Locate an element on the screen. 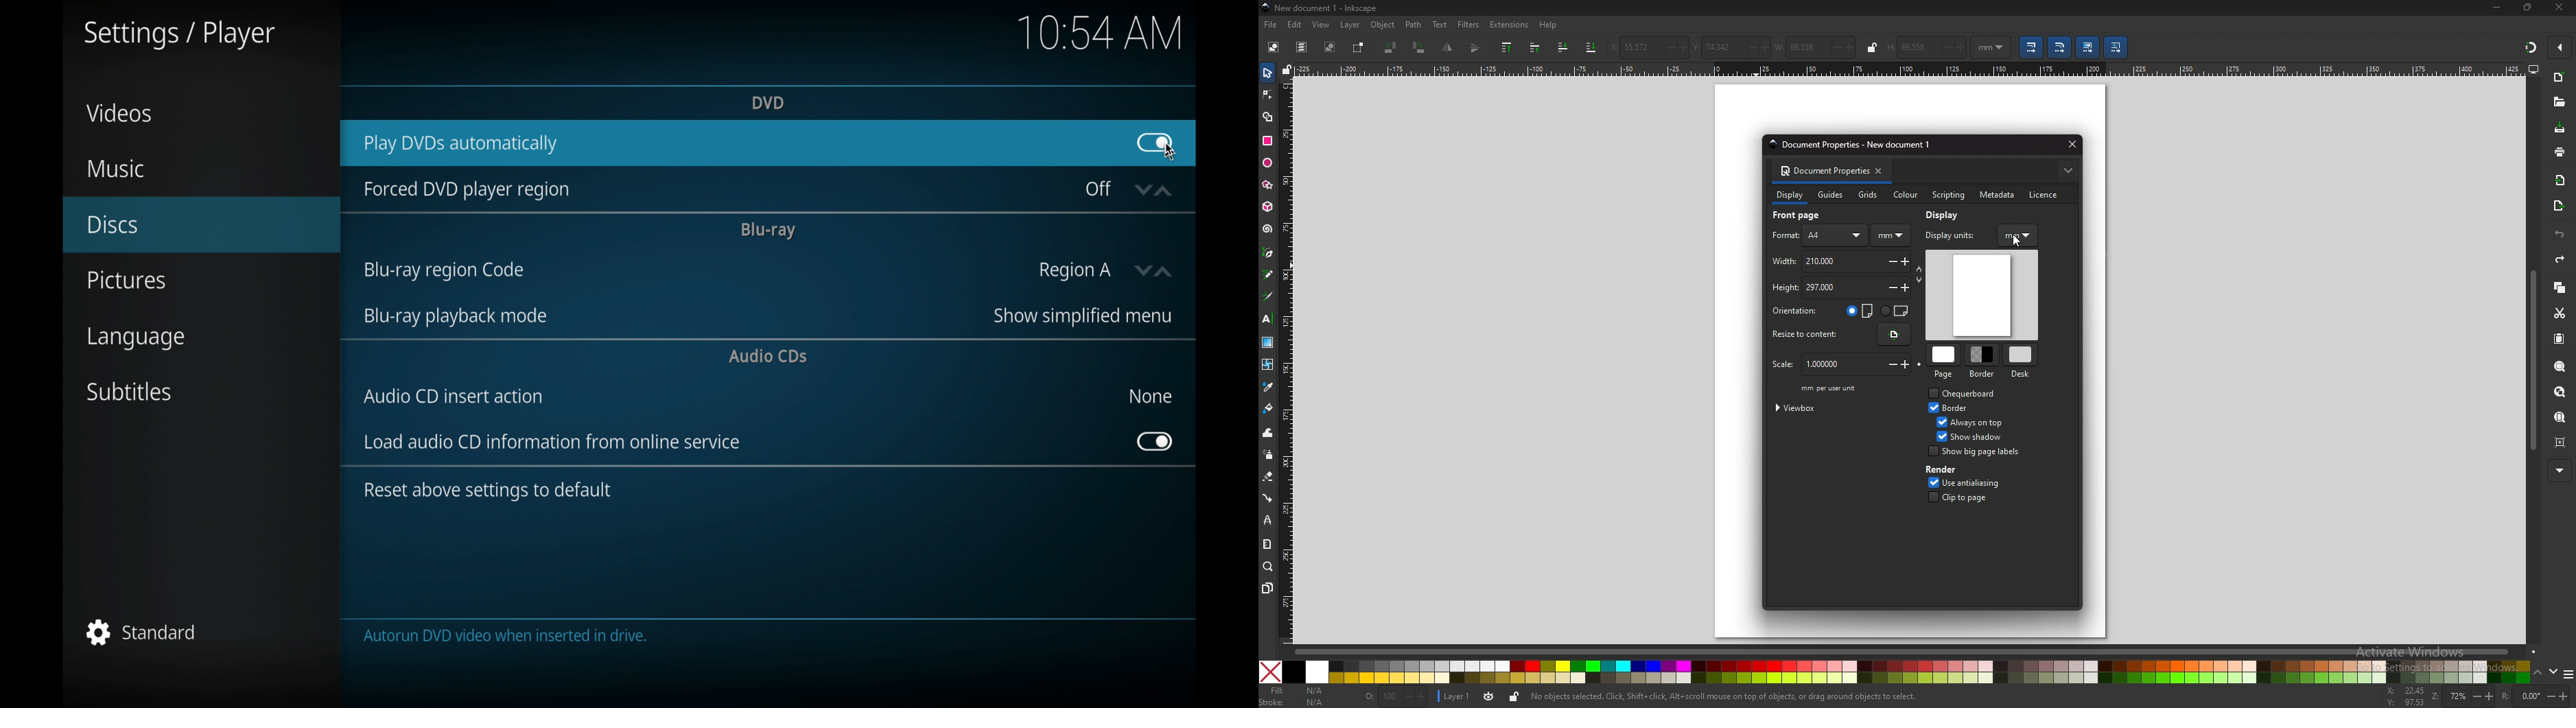  + is located at coordinates (1908, 364).